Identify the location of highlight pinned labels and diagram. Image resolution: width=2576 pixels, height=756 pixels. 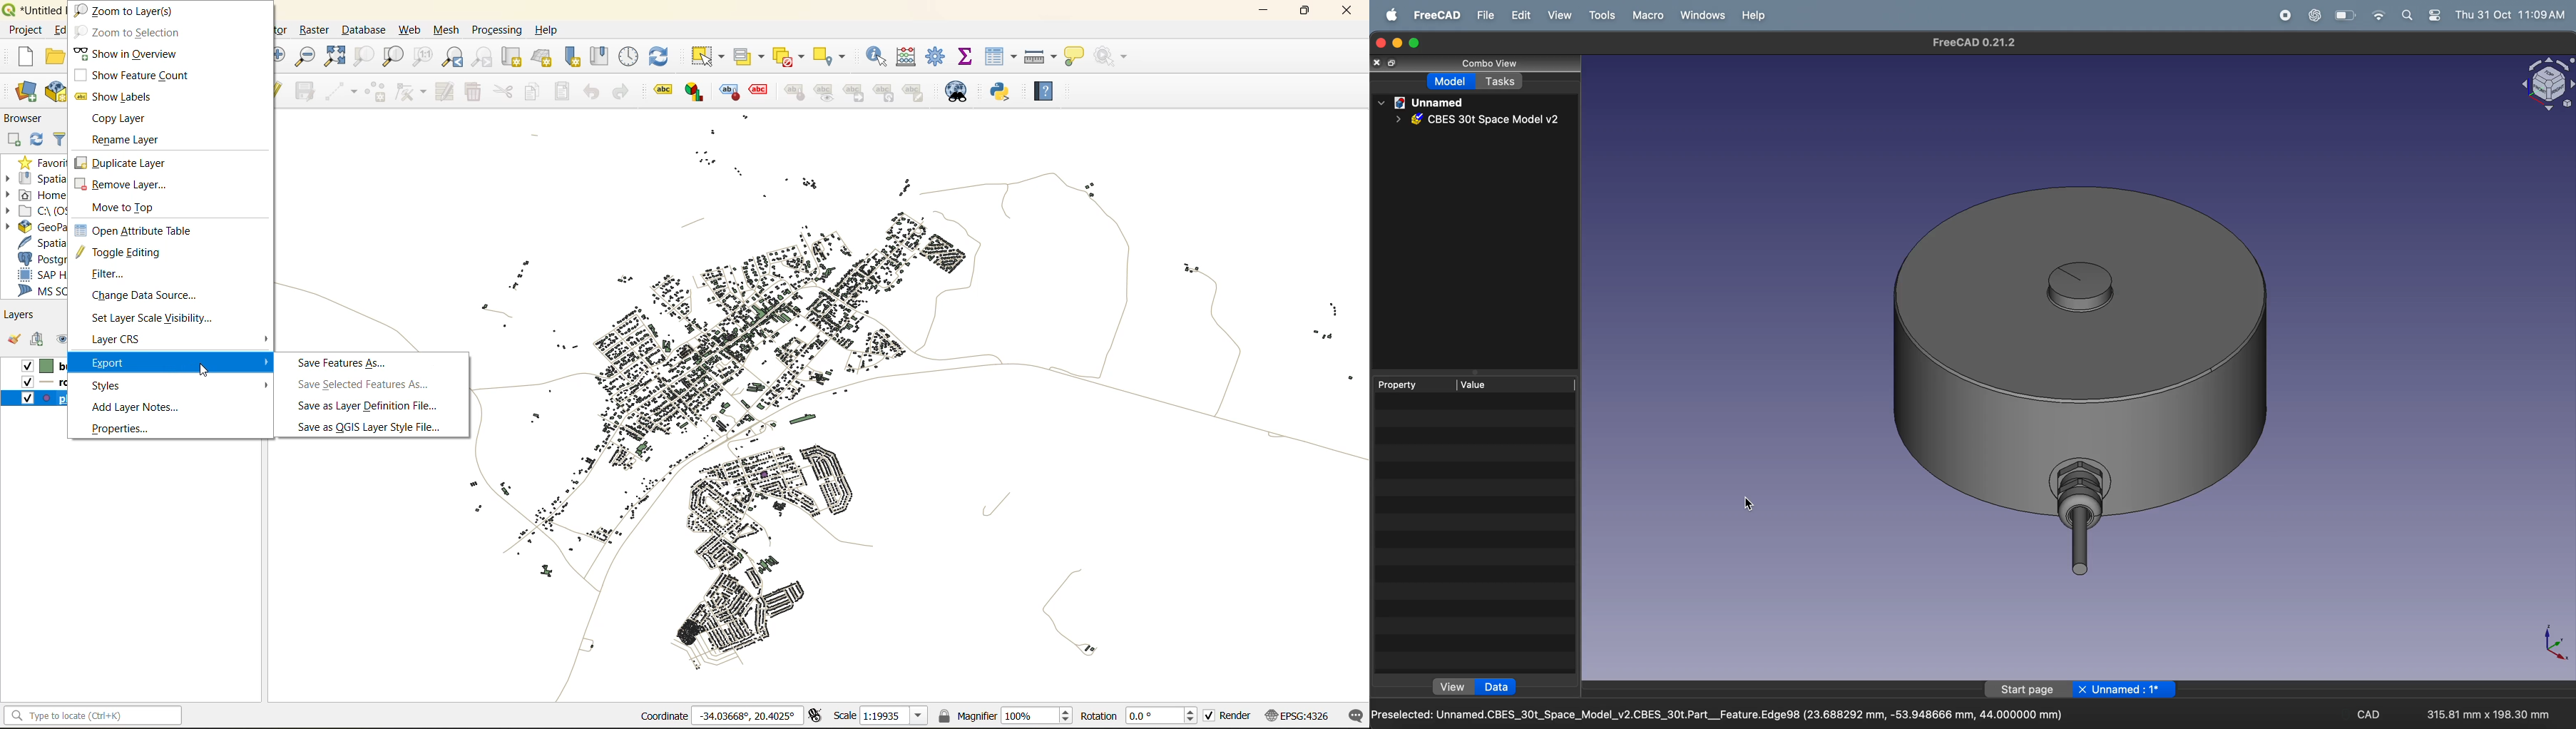
(728, 93).